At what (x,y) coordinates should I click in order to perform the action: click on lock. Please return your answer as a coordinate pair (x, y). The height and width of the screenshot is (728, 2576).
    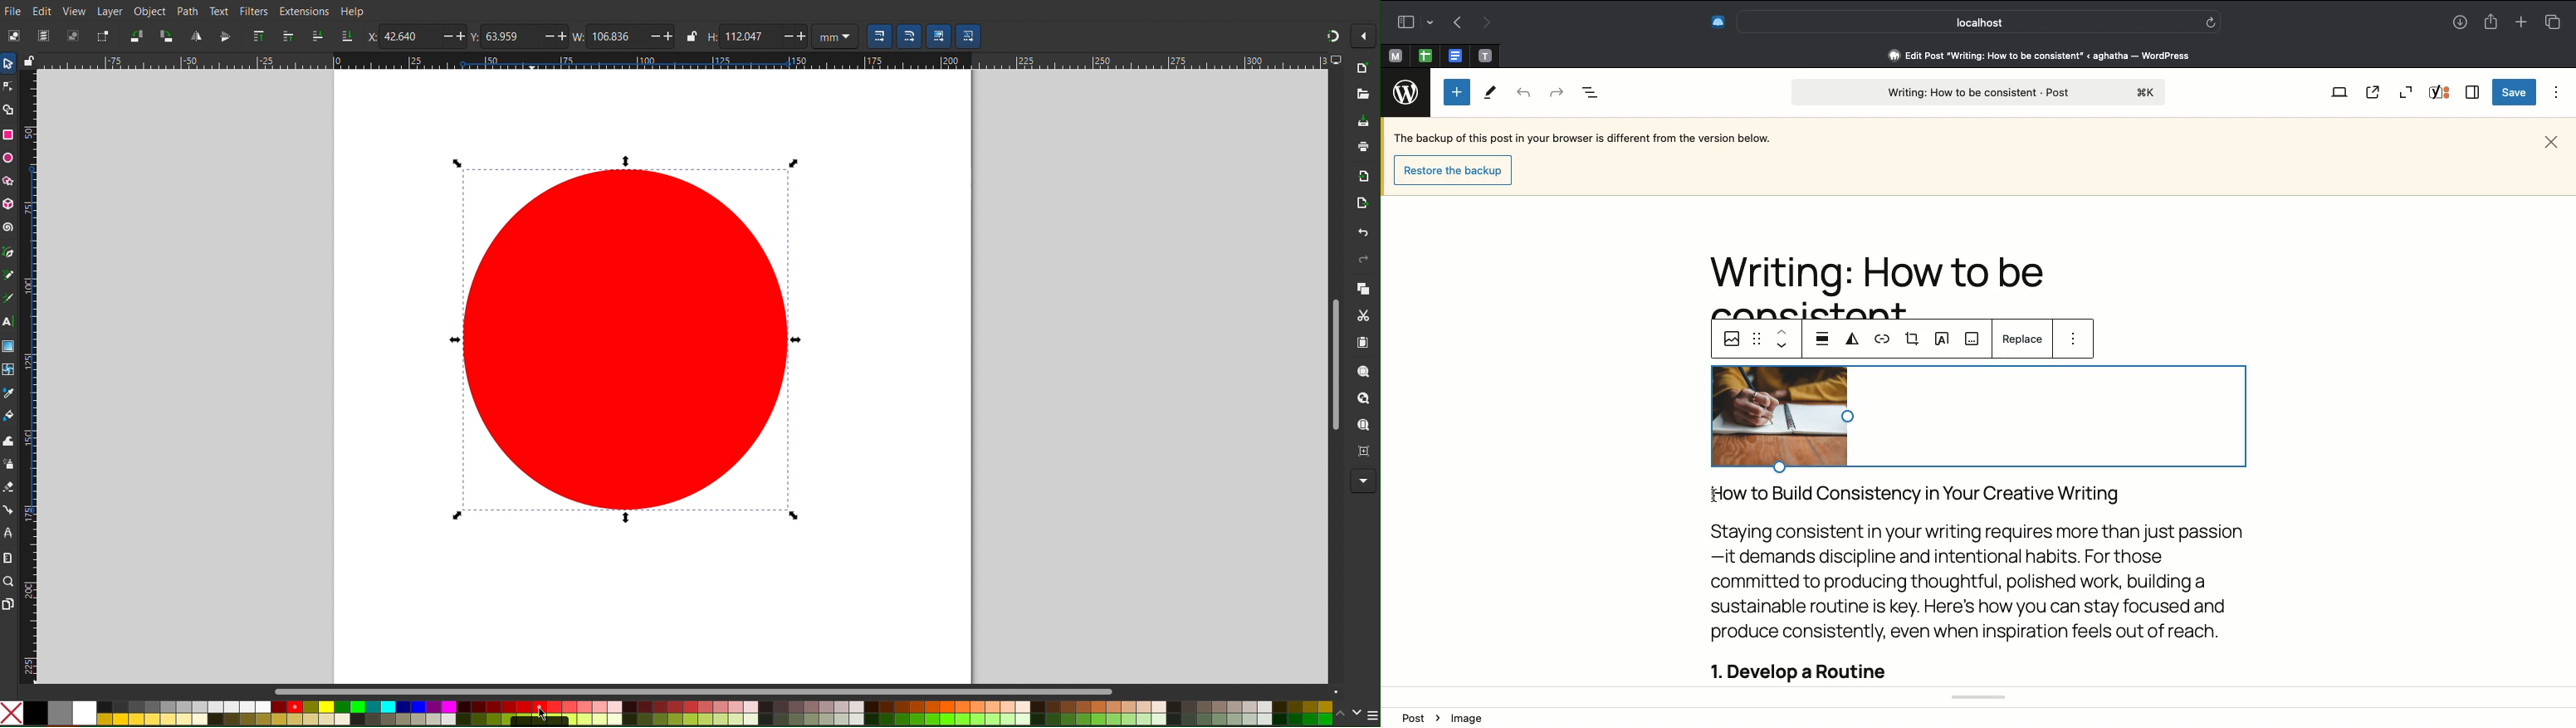
    Looking at the image, I should click on (691, 37).